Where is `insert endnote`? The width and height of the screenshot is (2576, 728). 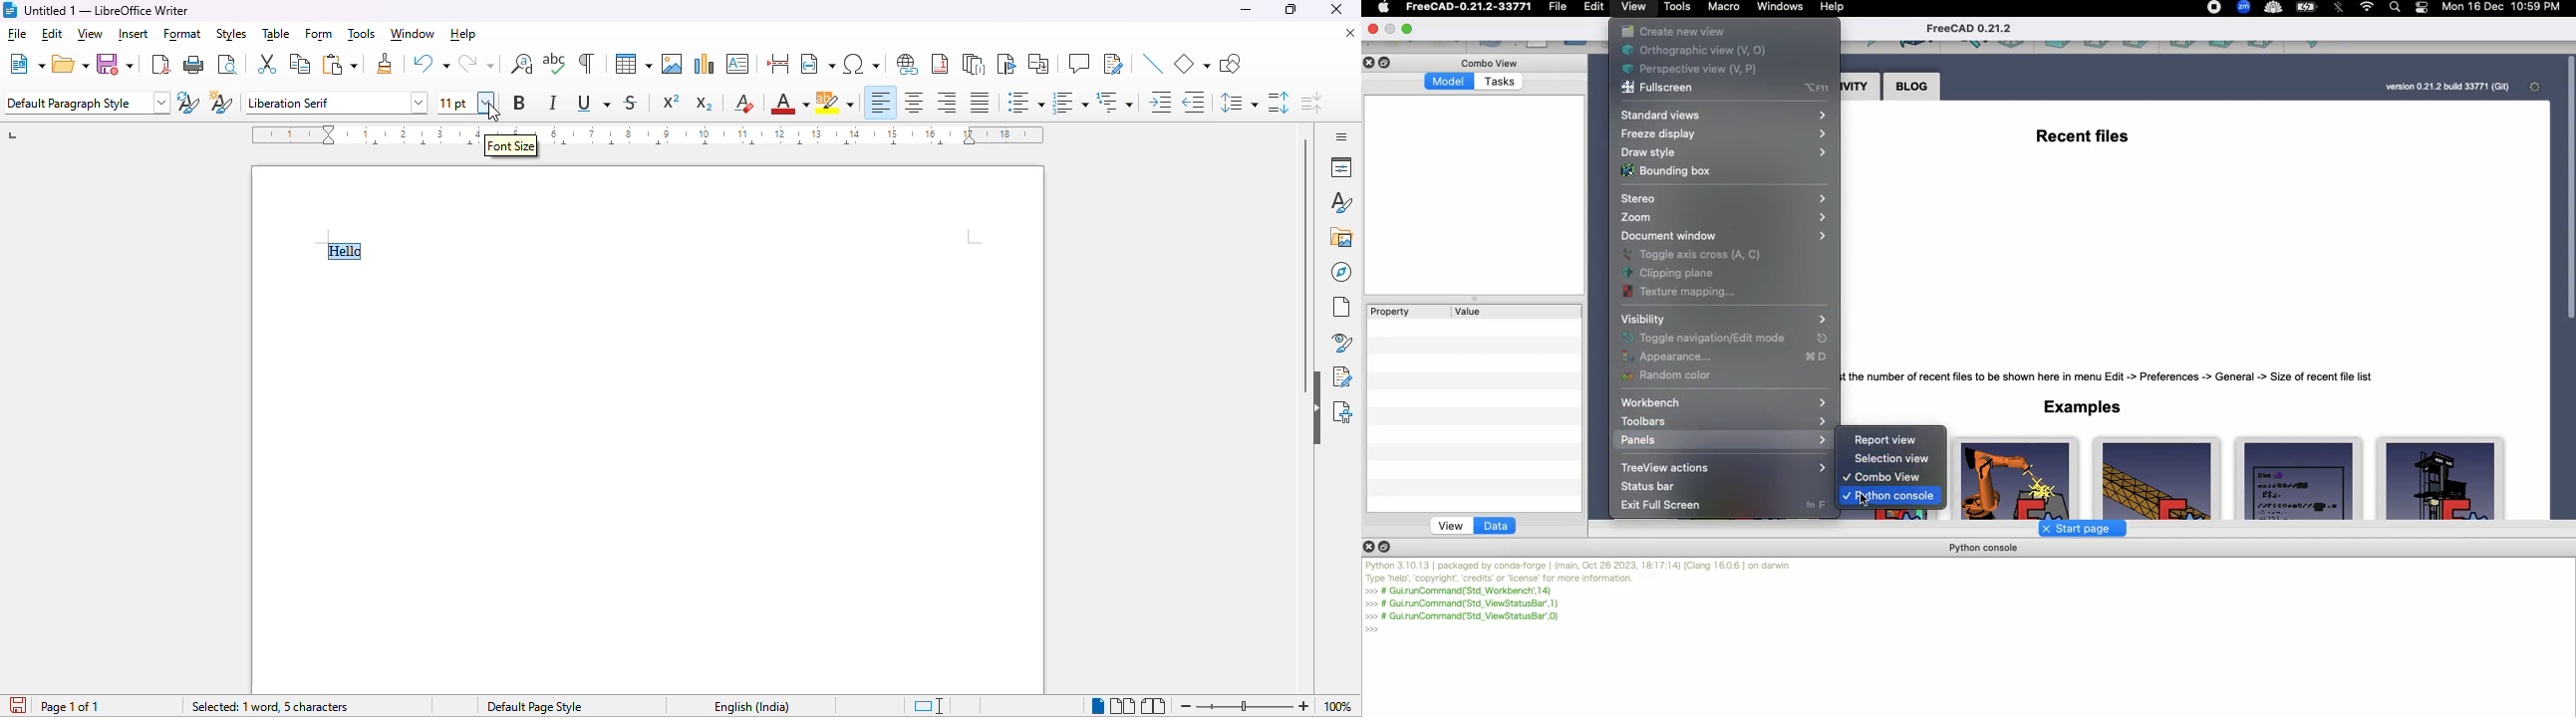 insert endnote is located at coordinates (975, 66).